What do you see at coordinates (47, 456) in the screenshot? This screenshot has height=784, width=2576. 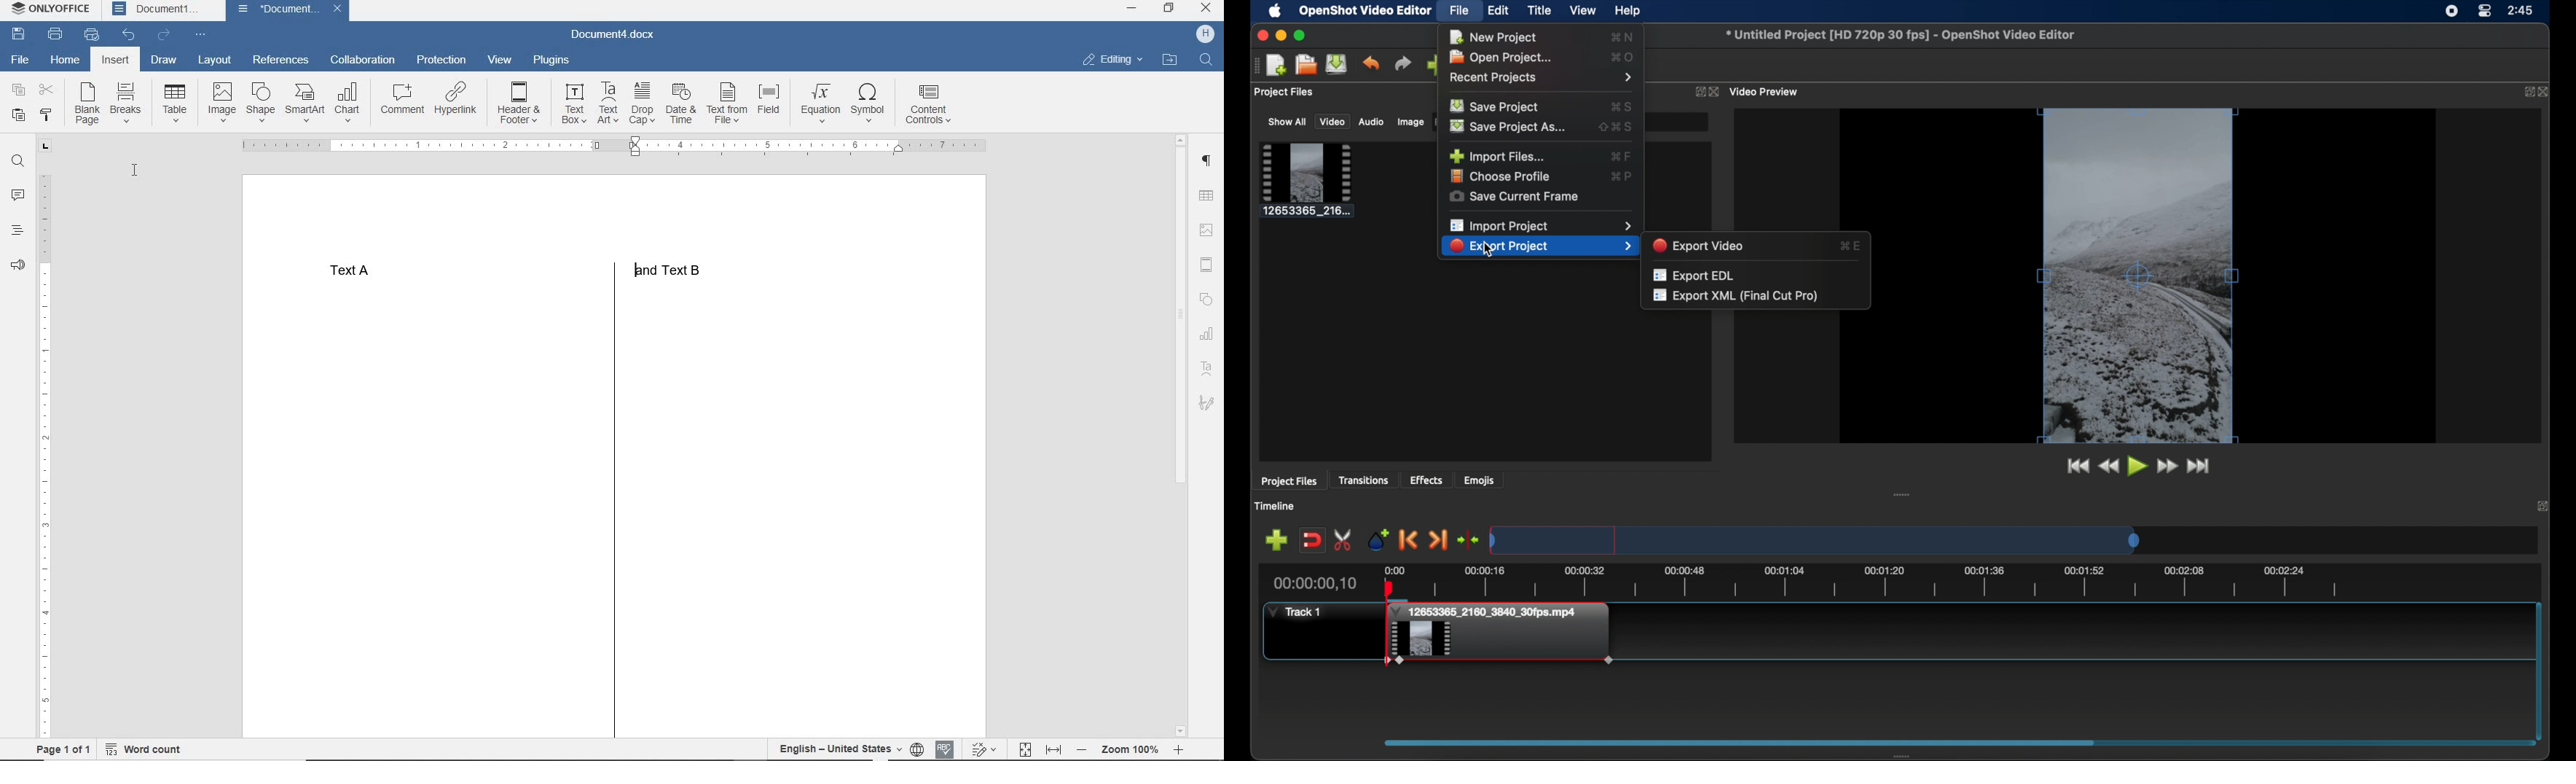 I see `RULER` at bounding box center [47, 456].